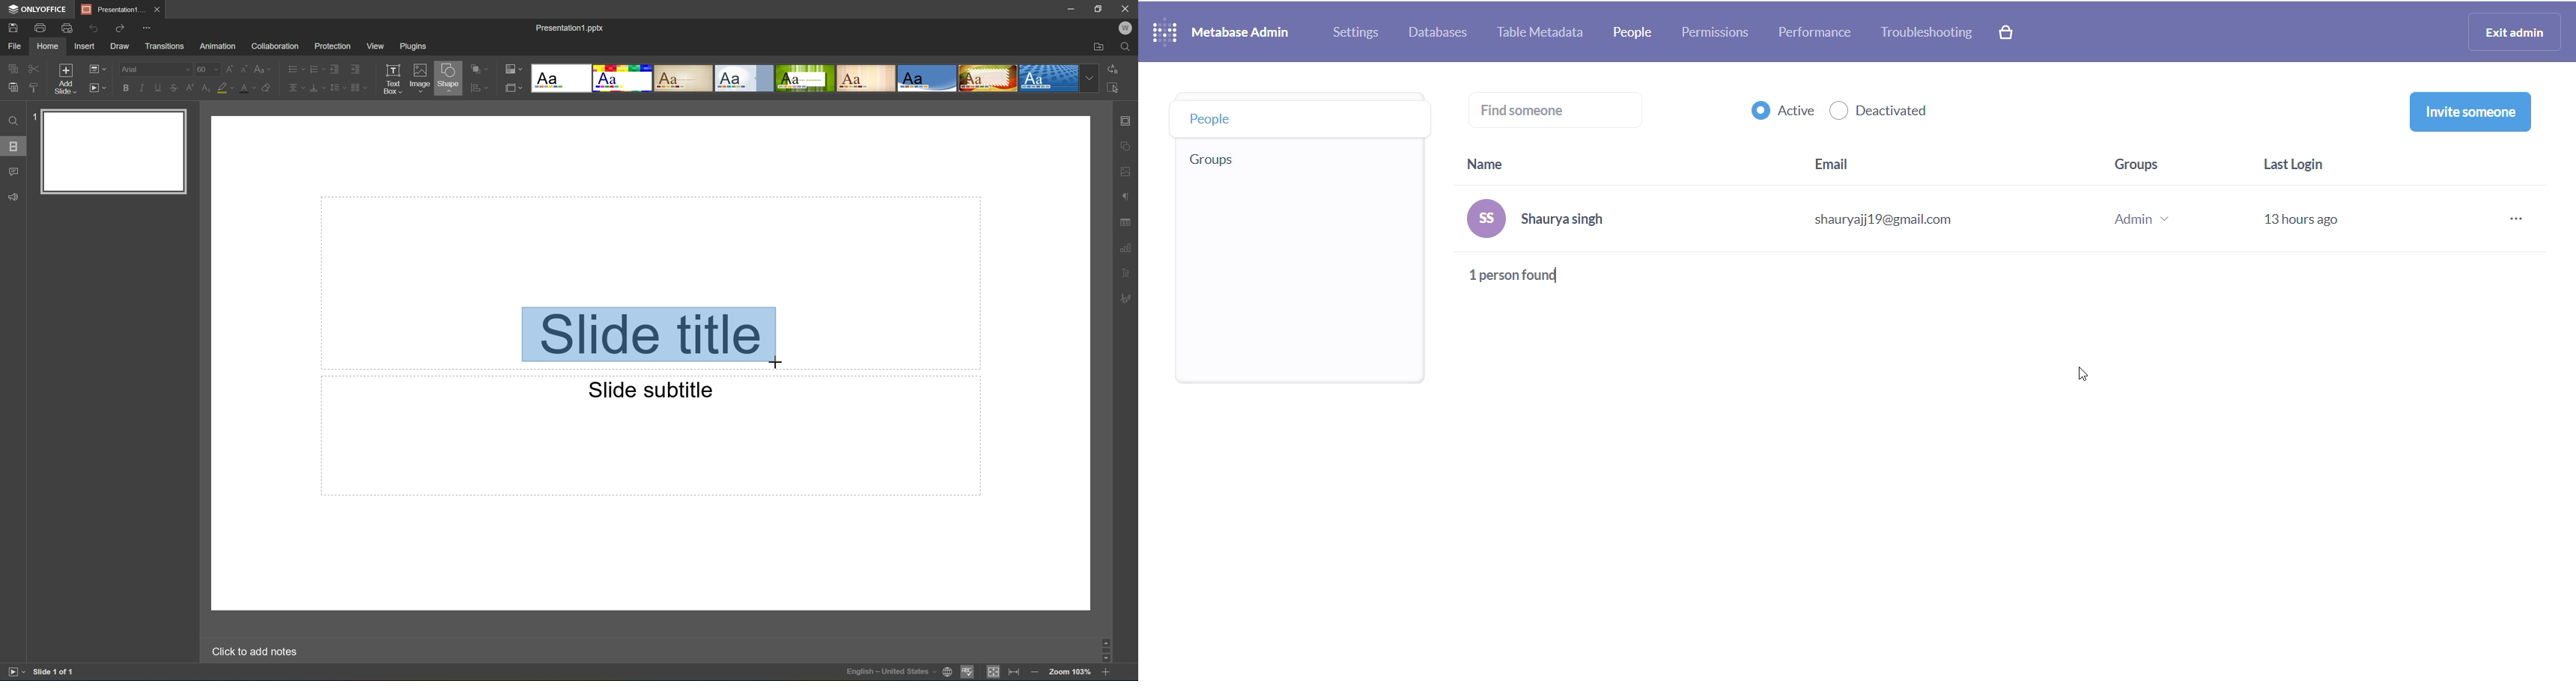  Describe the element at coordinates (1889, 111) in the screenshot. I see `deactivated checkbox` at that location.